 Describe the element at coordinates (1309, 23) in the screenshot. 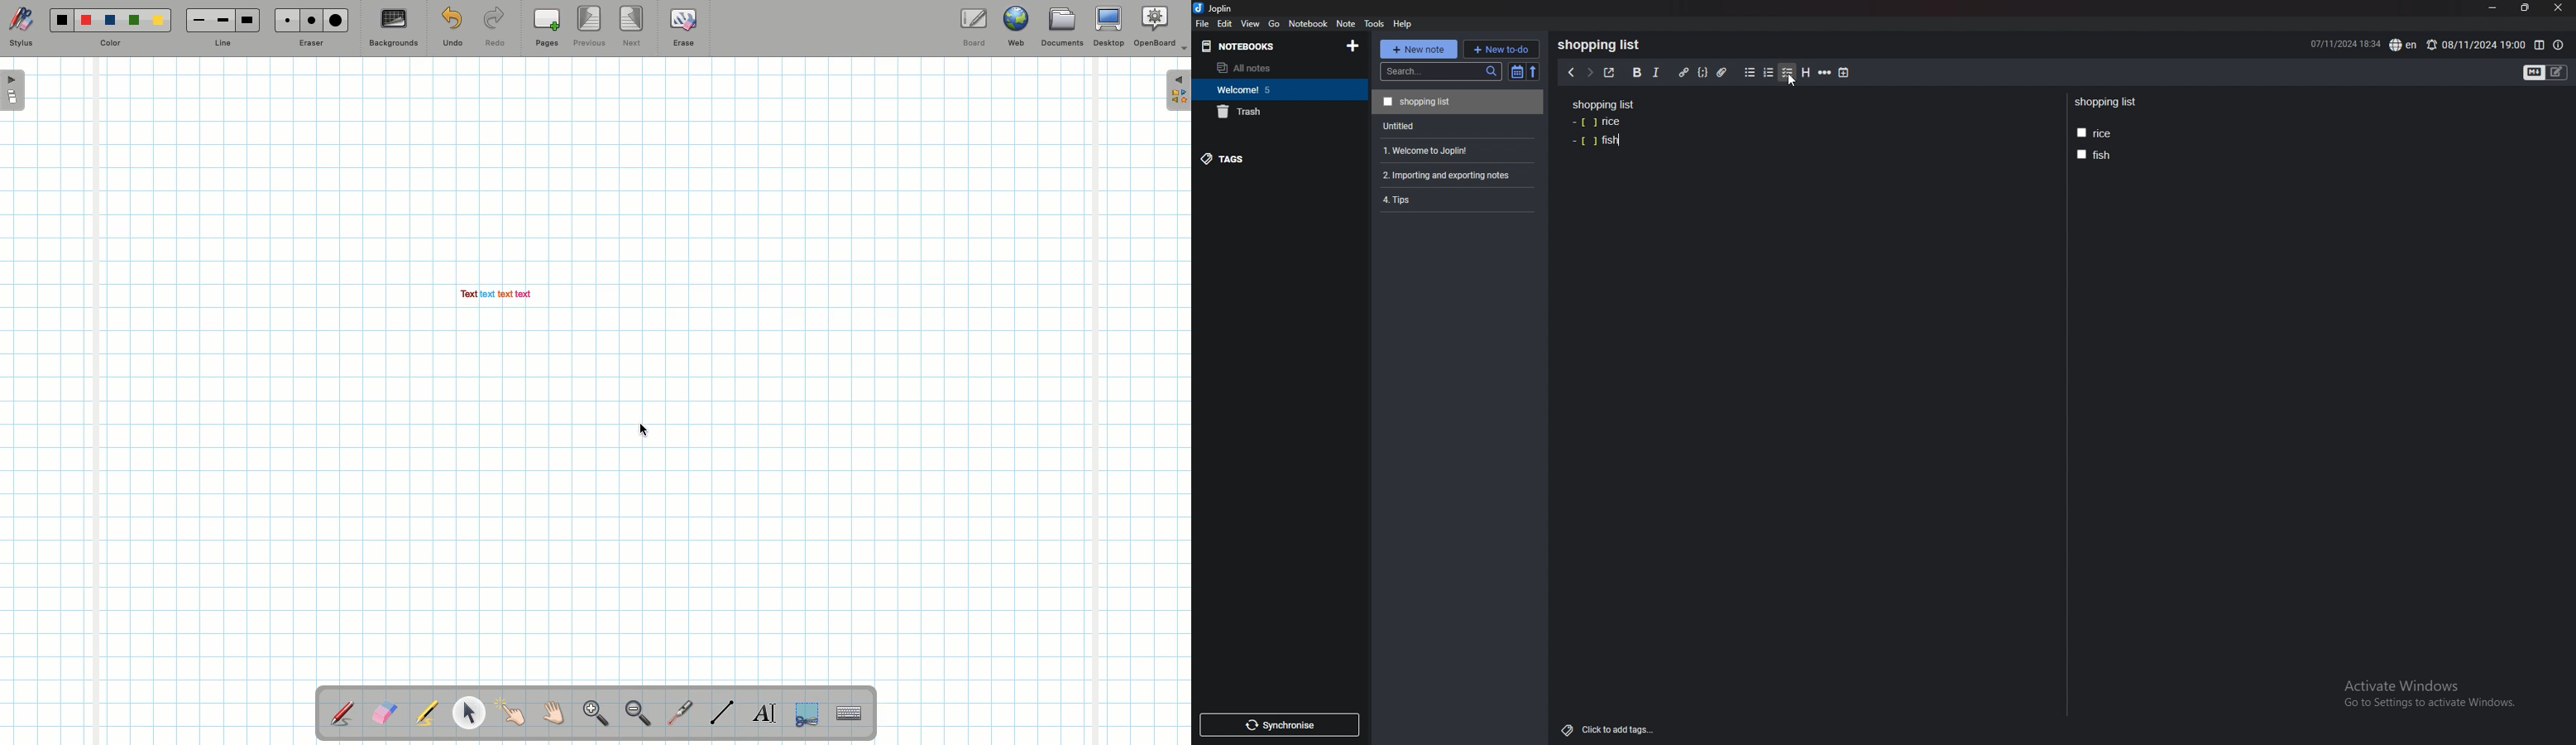

I see `notebook` at that location.